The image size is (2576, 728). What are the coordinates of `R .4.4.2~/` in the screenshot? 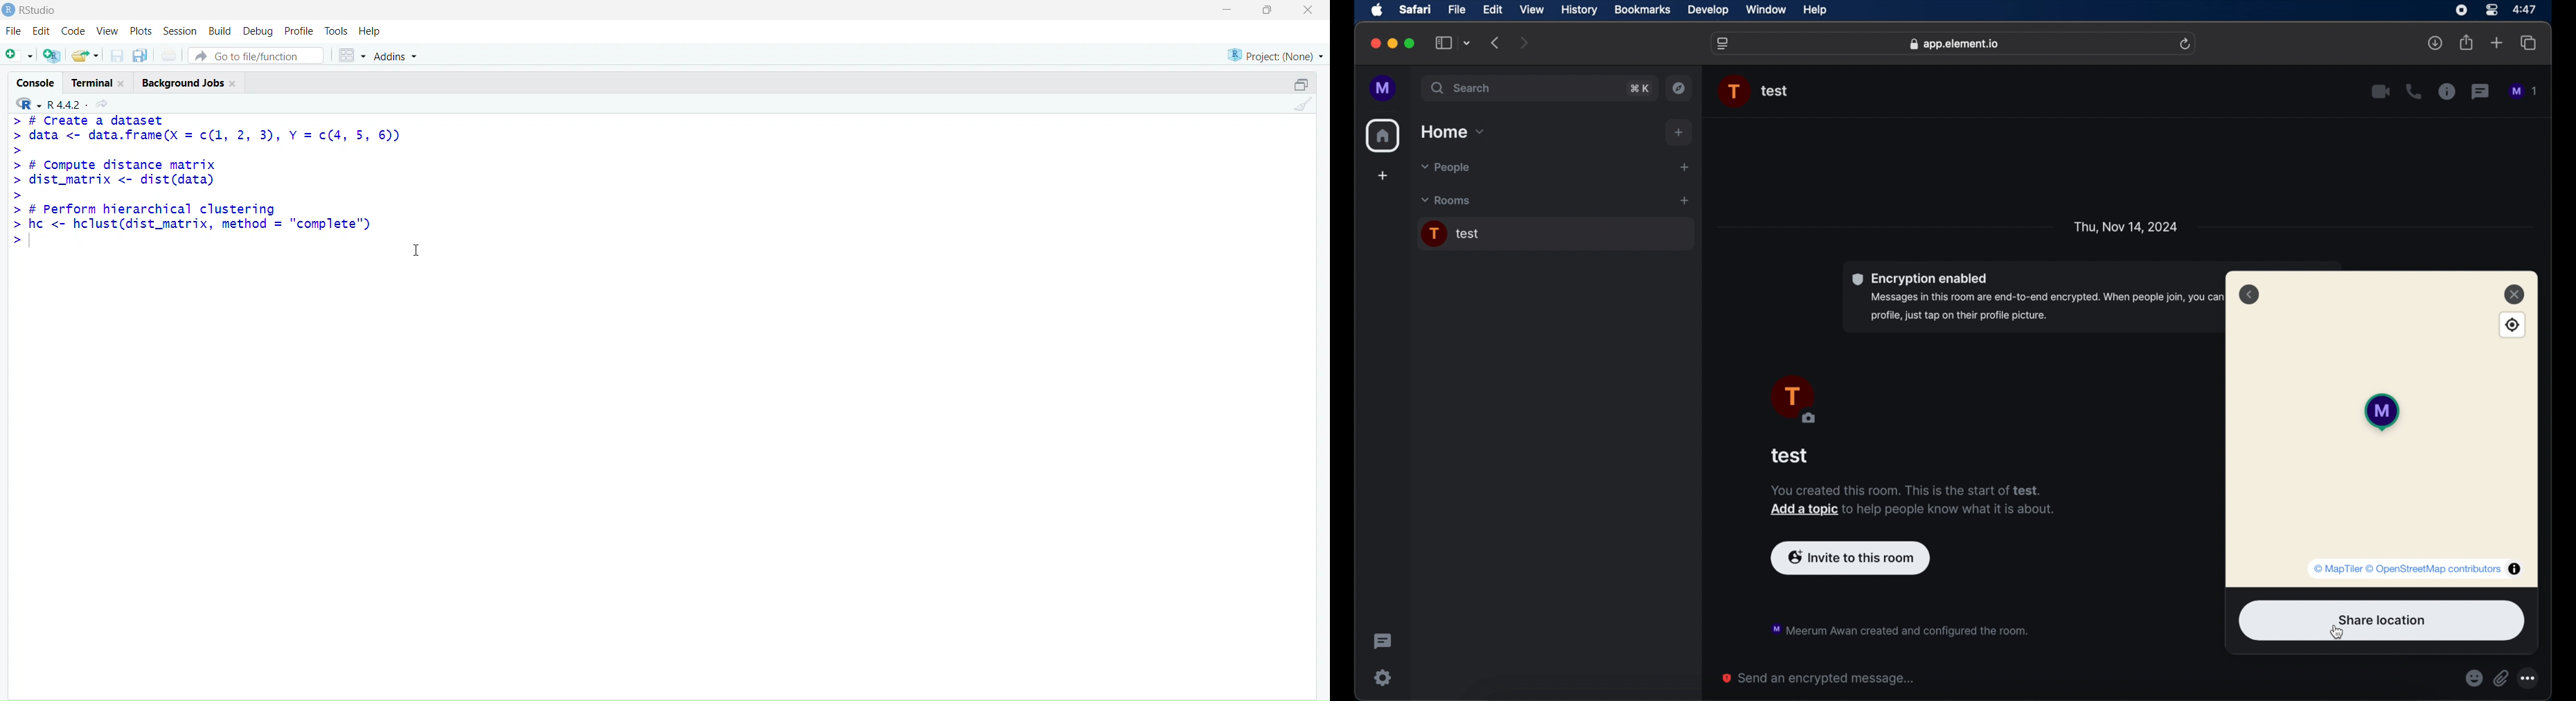 It's located at (67, 105).